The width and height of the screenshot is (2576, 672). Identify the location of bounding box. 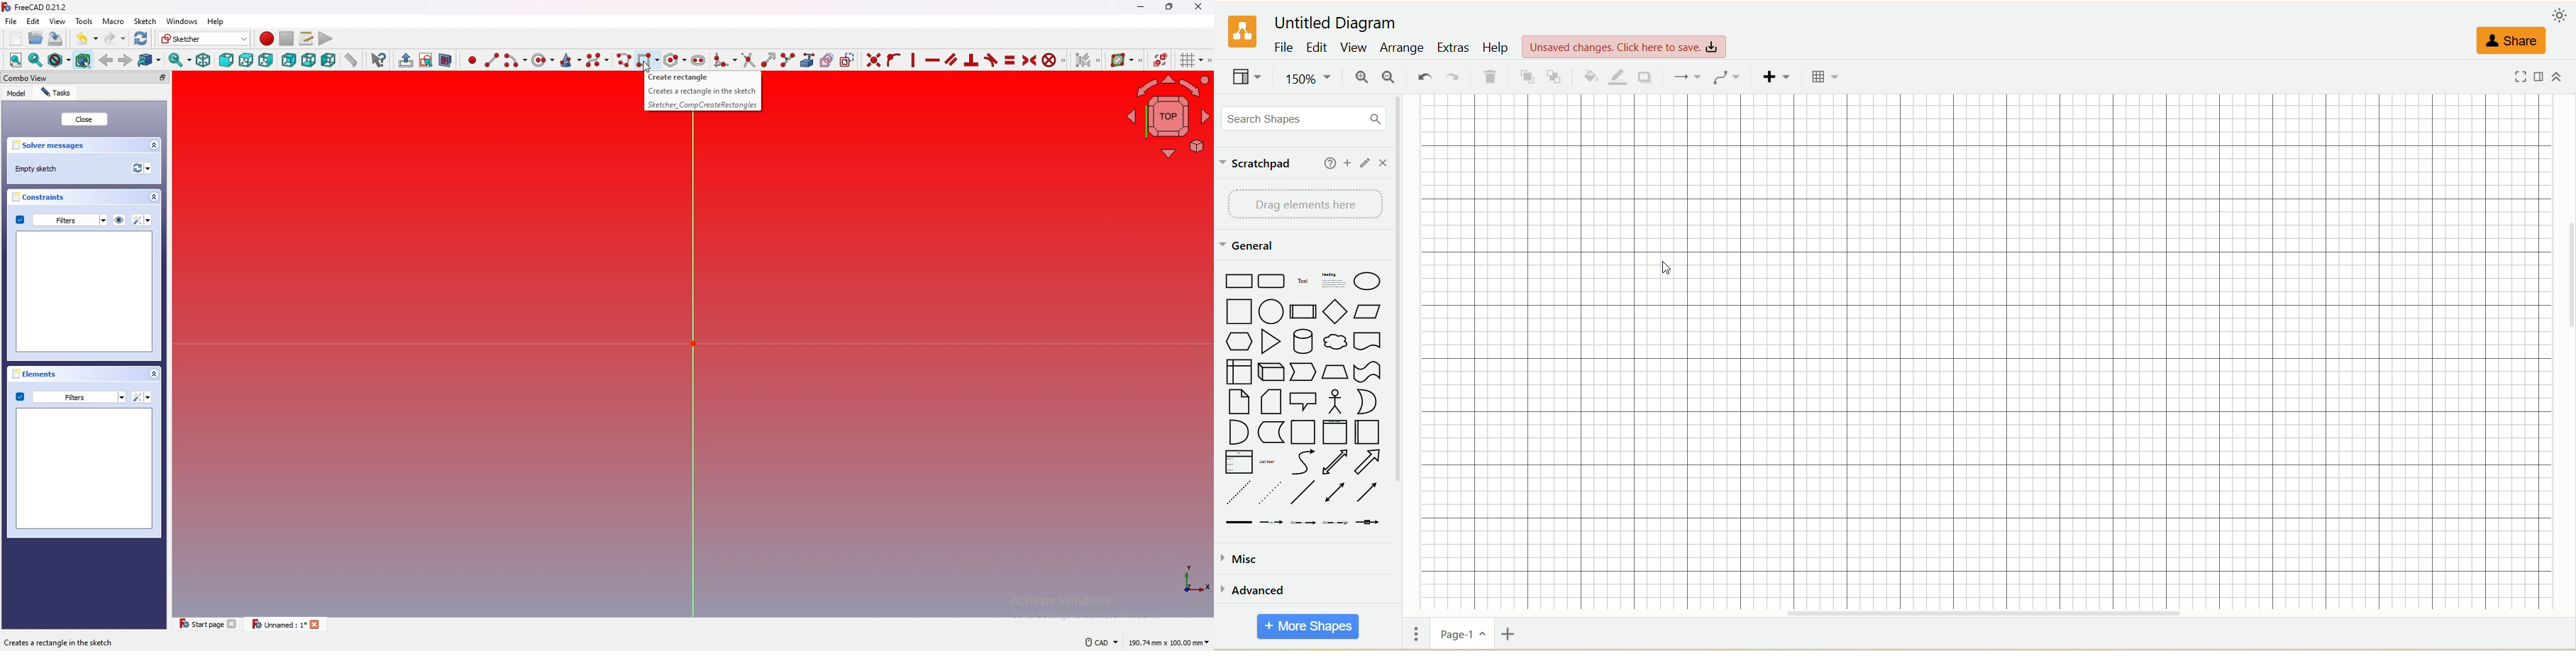
(83, 60).